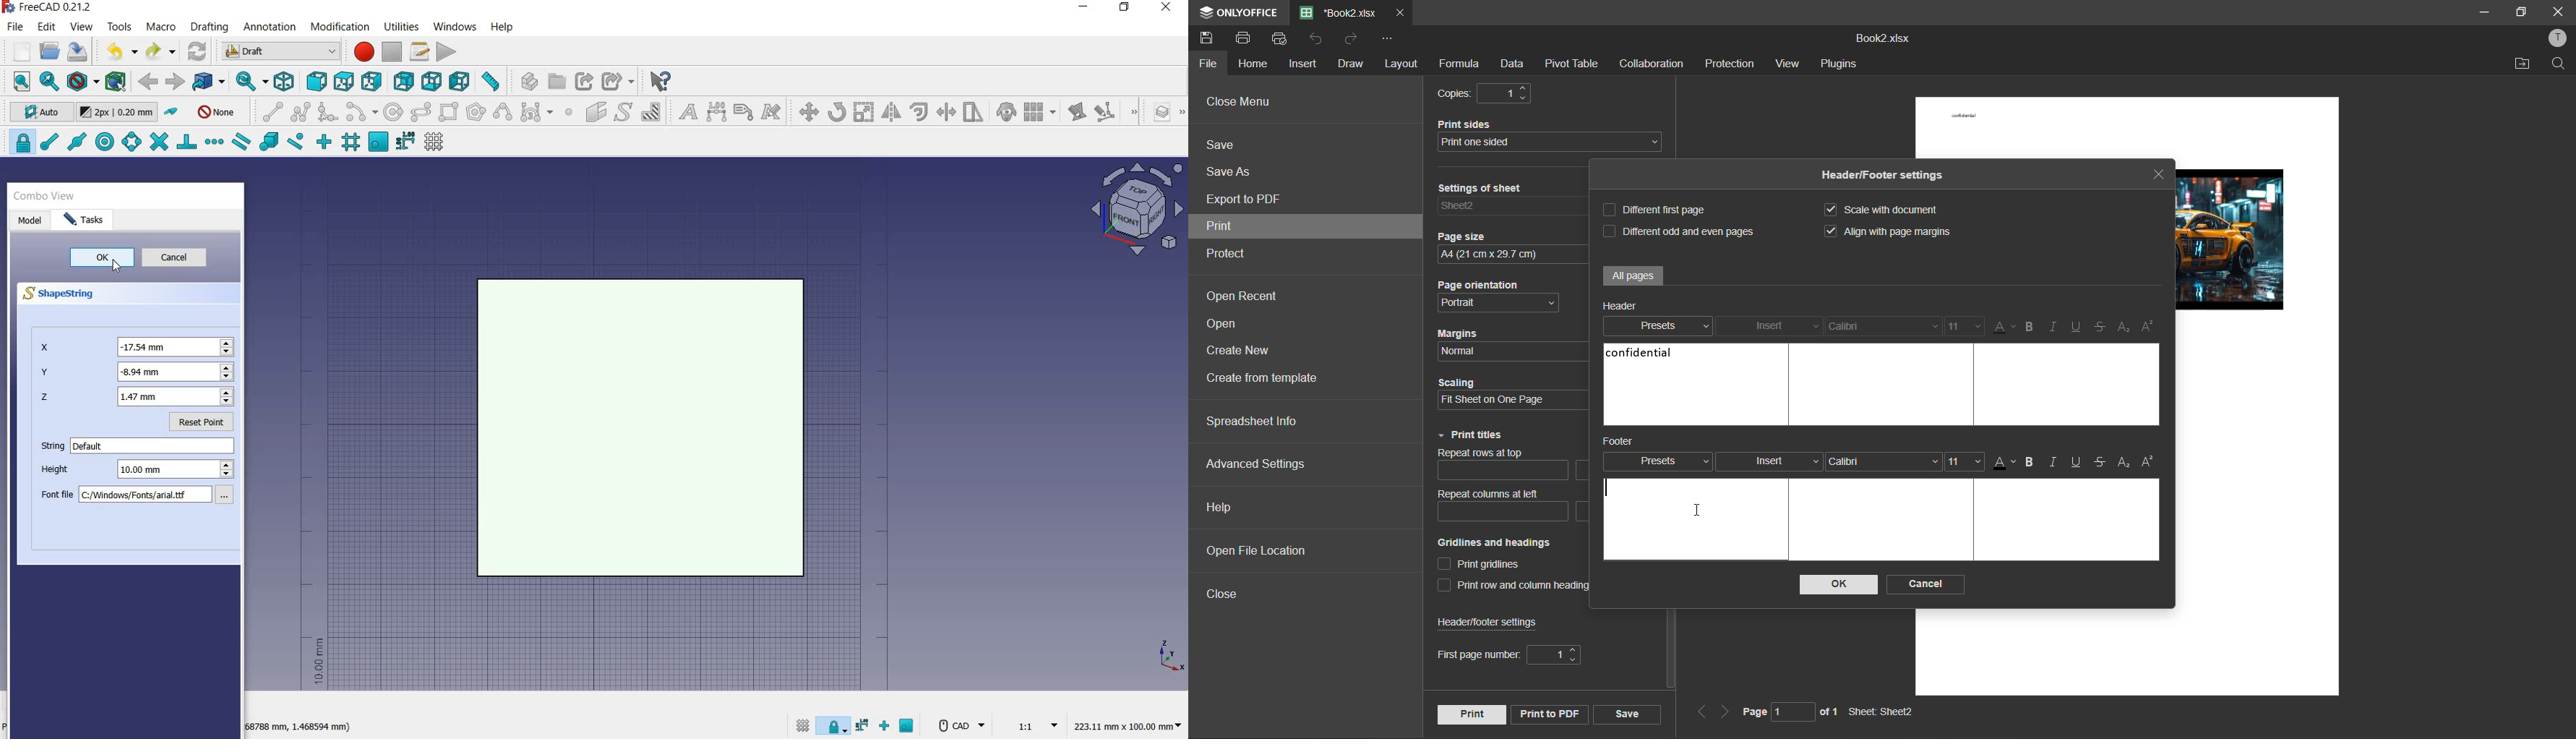  What do you see at coordinates (83, 82) in the screenshot?
I see `draw style` at bounding box center [83, 82].